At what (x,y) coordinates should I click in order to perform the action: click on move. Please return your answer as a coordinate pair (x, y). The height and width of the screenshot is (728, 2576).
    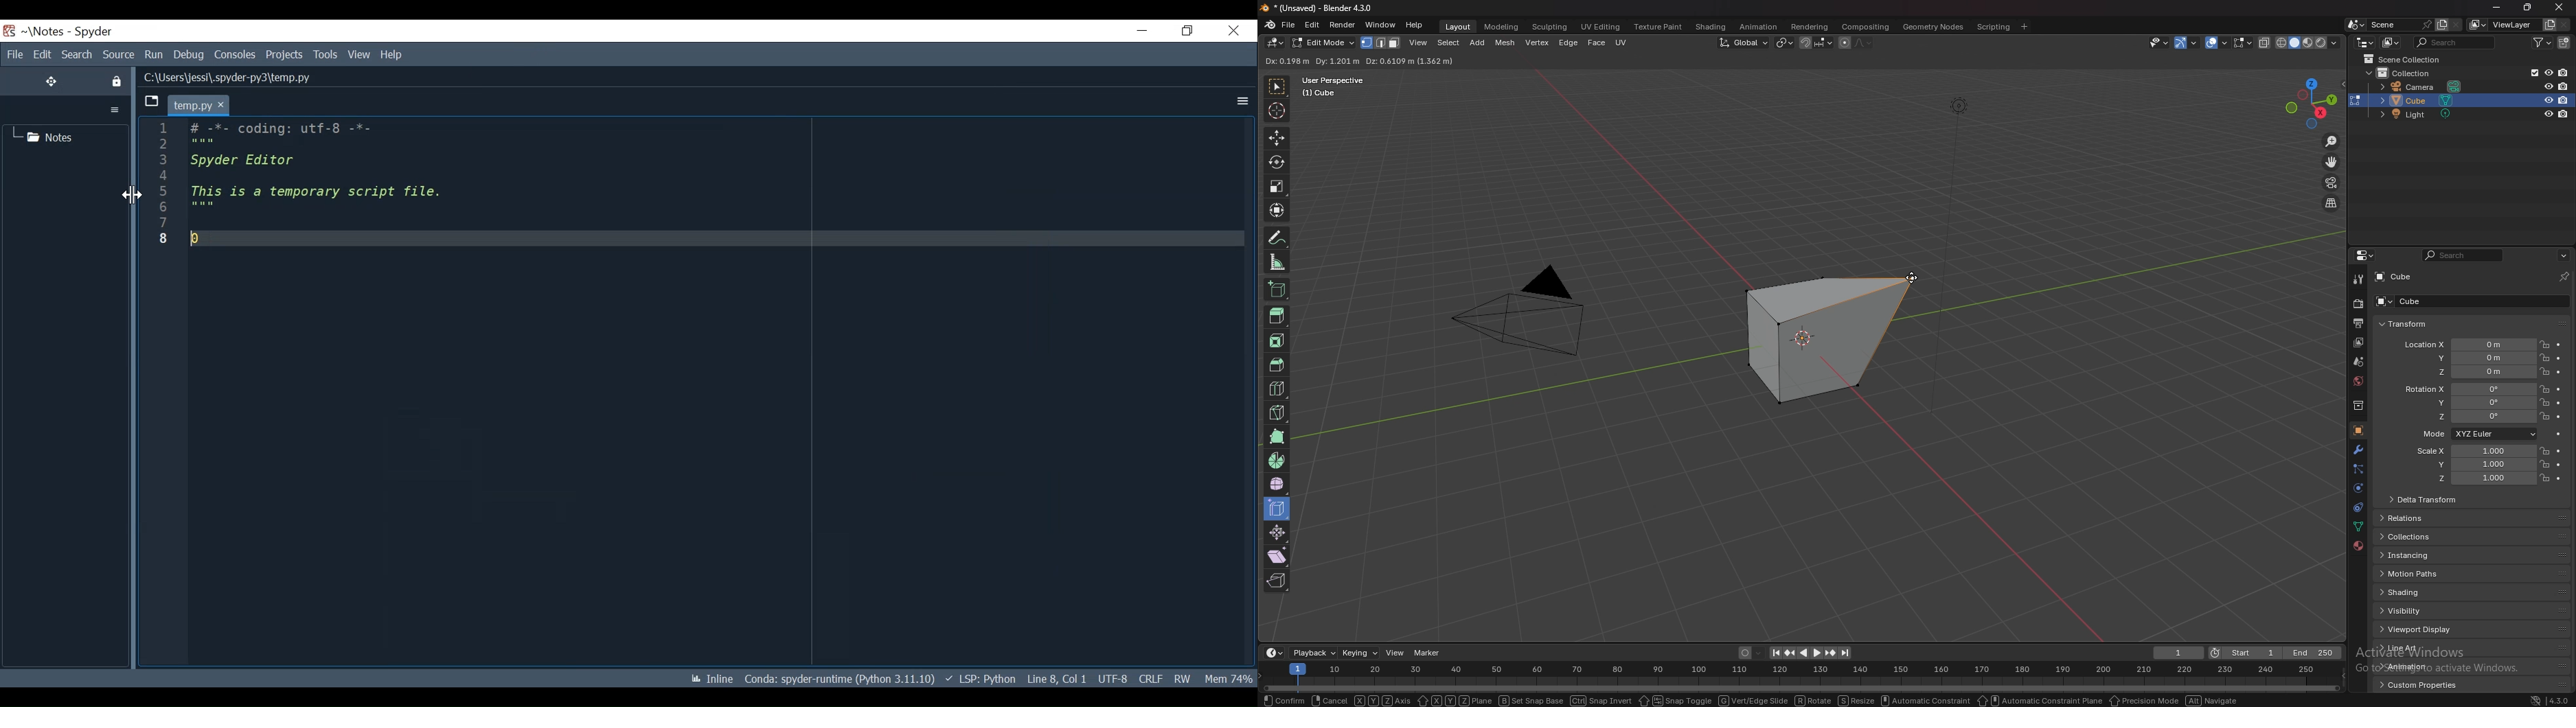
    Looking at the image, I should click on (2332, 161).